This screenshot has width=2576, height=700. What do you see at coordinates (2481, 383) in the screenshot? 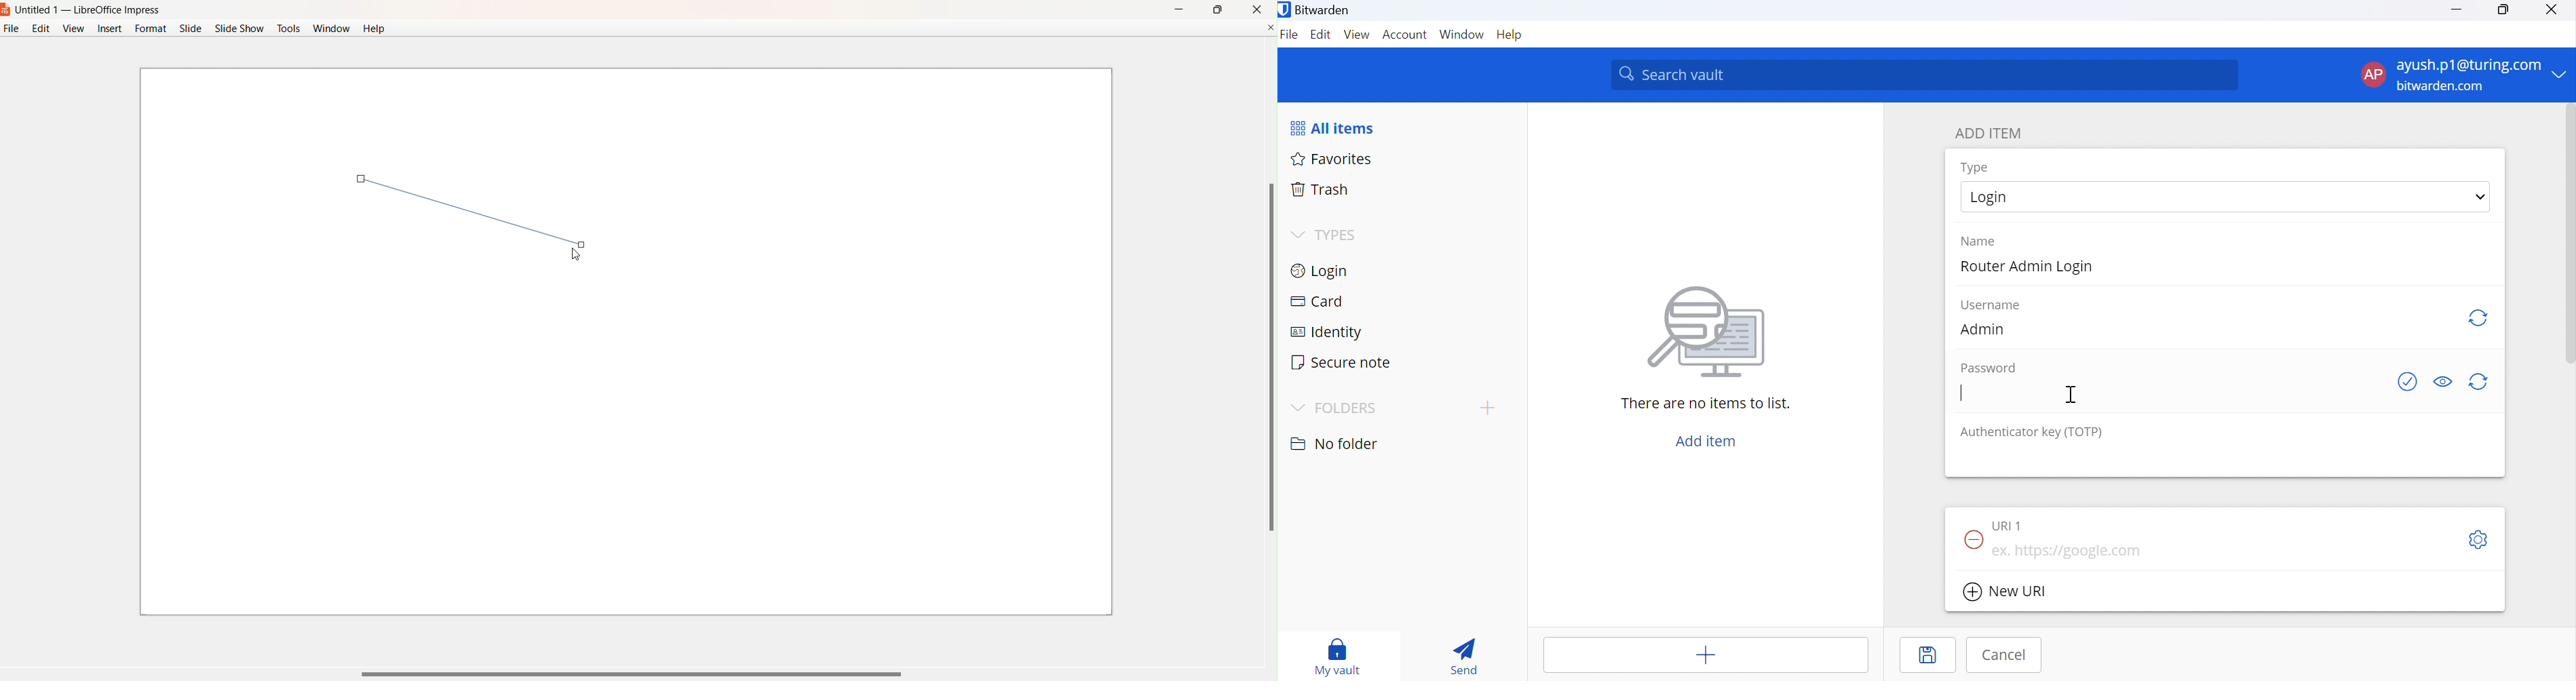
I see `Regenerate password` at bounding box center [2481, 383].